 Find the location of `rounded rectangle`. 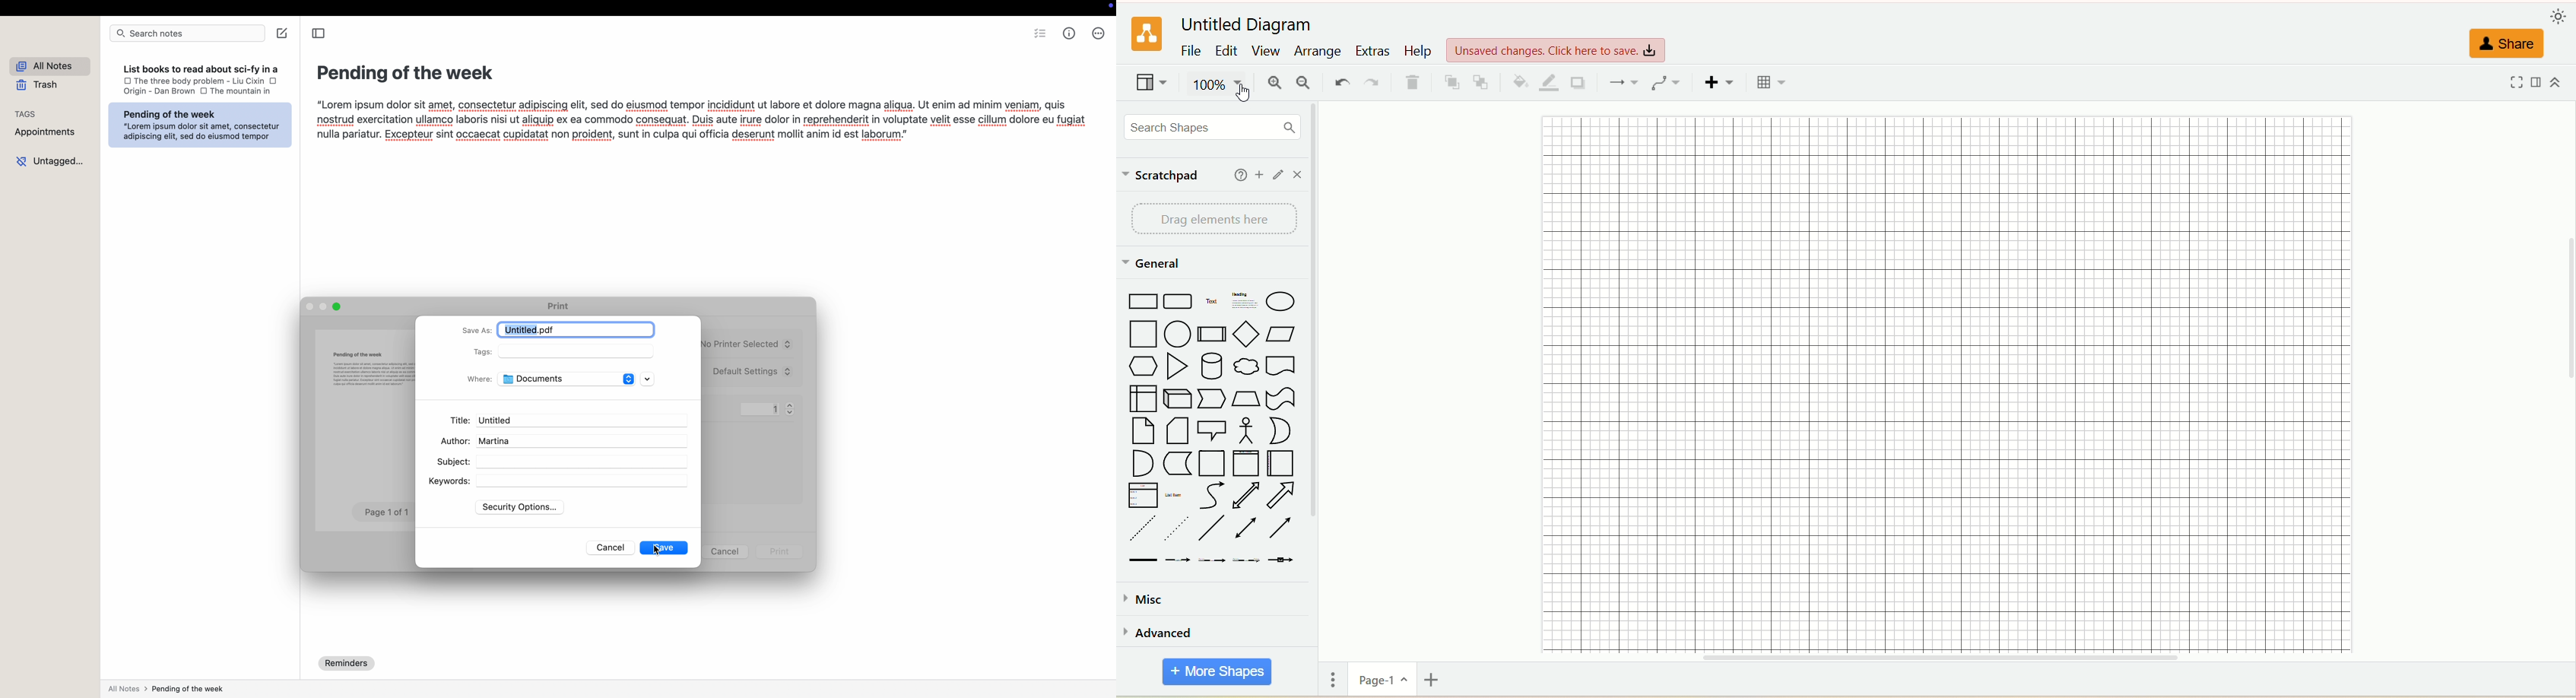

rounded rectangle is located at coordinates (1181, 301).